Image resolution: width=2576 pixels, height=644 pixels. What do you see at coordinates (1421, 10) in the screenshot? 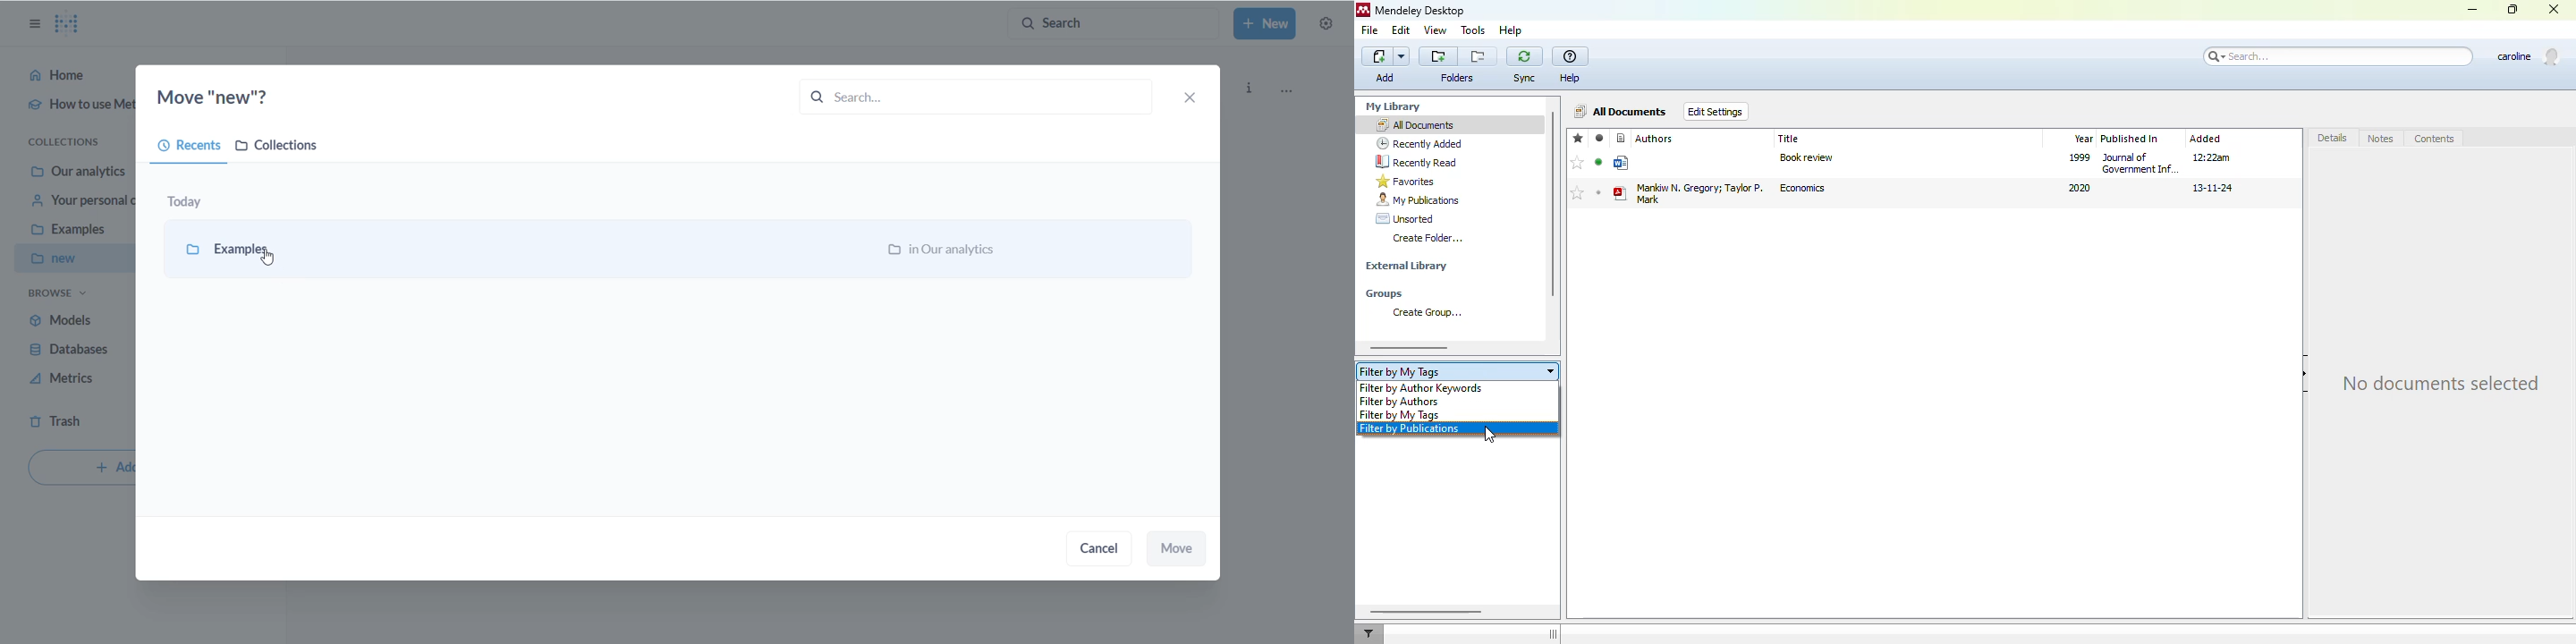
I see `mendeley desktop` at bounding box center [1421, 10].